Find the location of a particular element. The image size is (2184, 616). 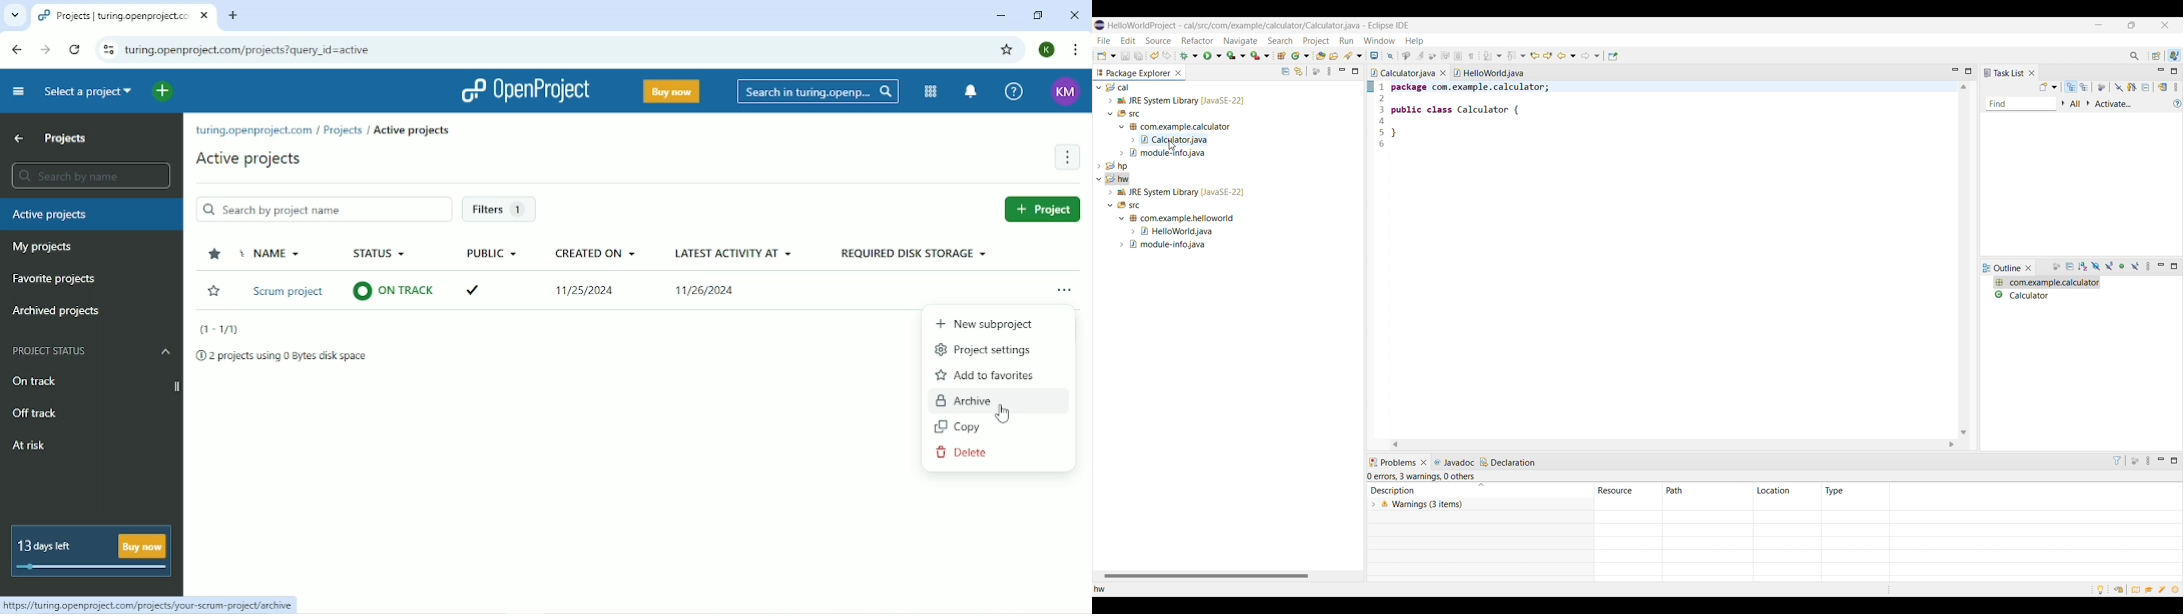

More is located at coordinates (1066, 157).